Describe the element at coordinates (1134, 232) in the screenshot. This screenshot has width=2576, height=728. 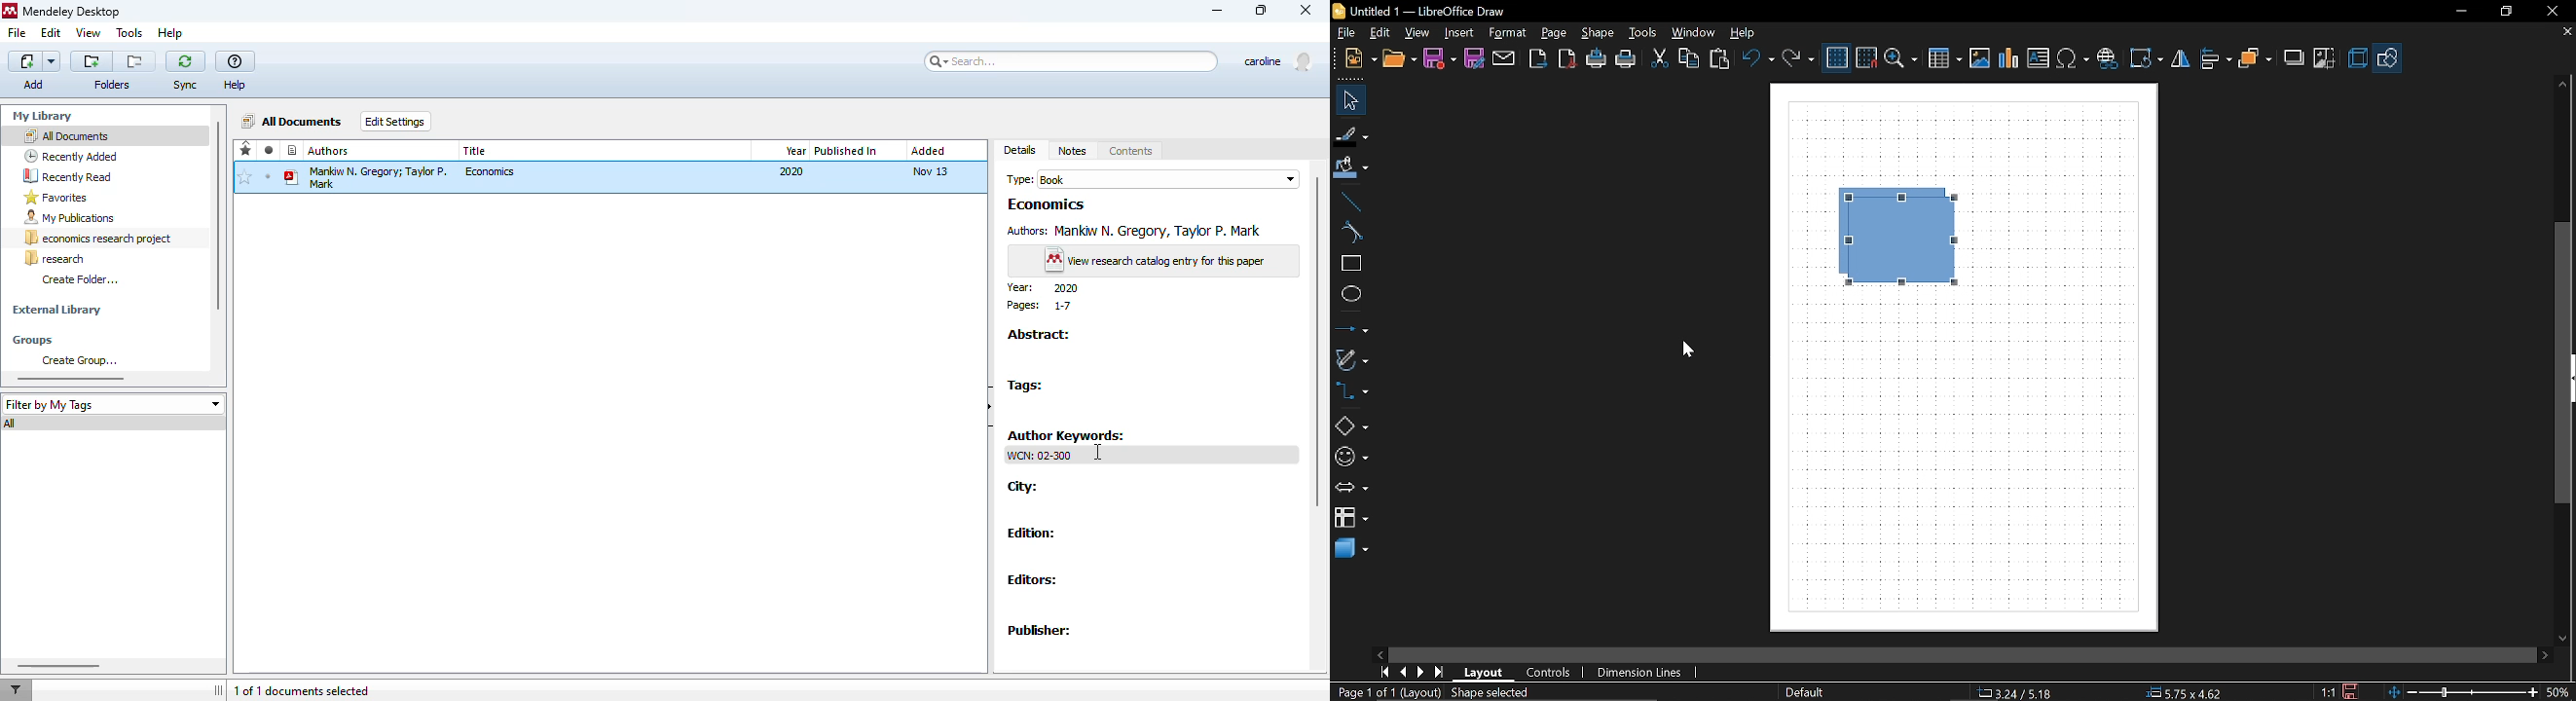
I see `Authors: Mankiw N. Gregory, Taylor P. Mark` at that location.